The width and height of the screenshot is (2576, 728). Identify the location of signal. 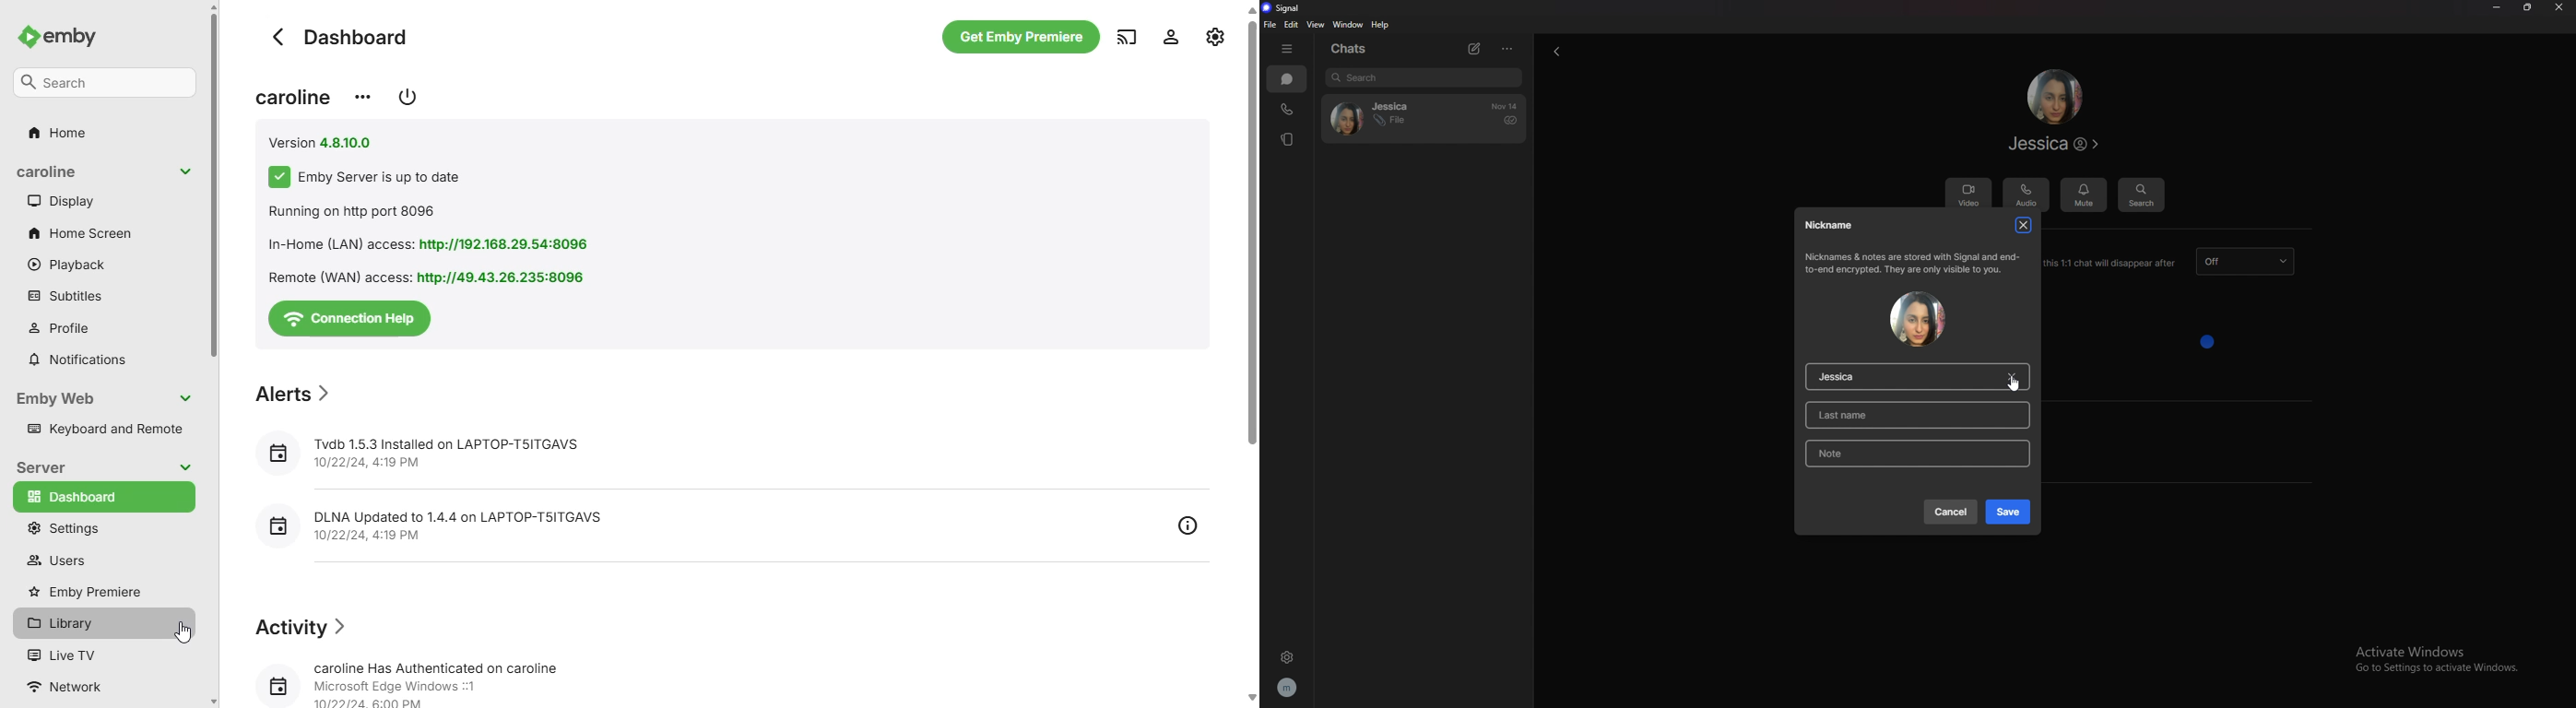
(1282, 8).